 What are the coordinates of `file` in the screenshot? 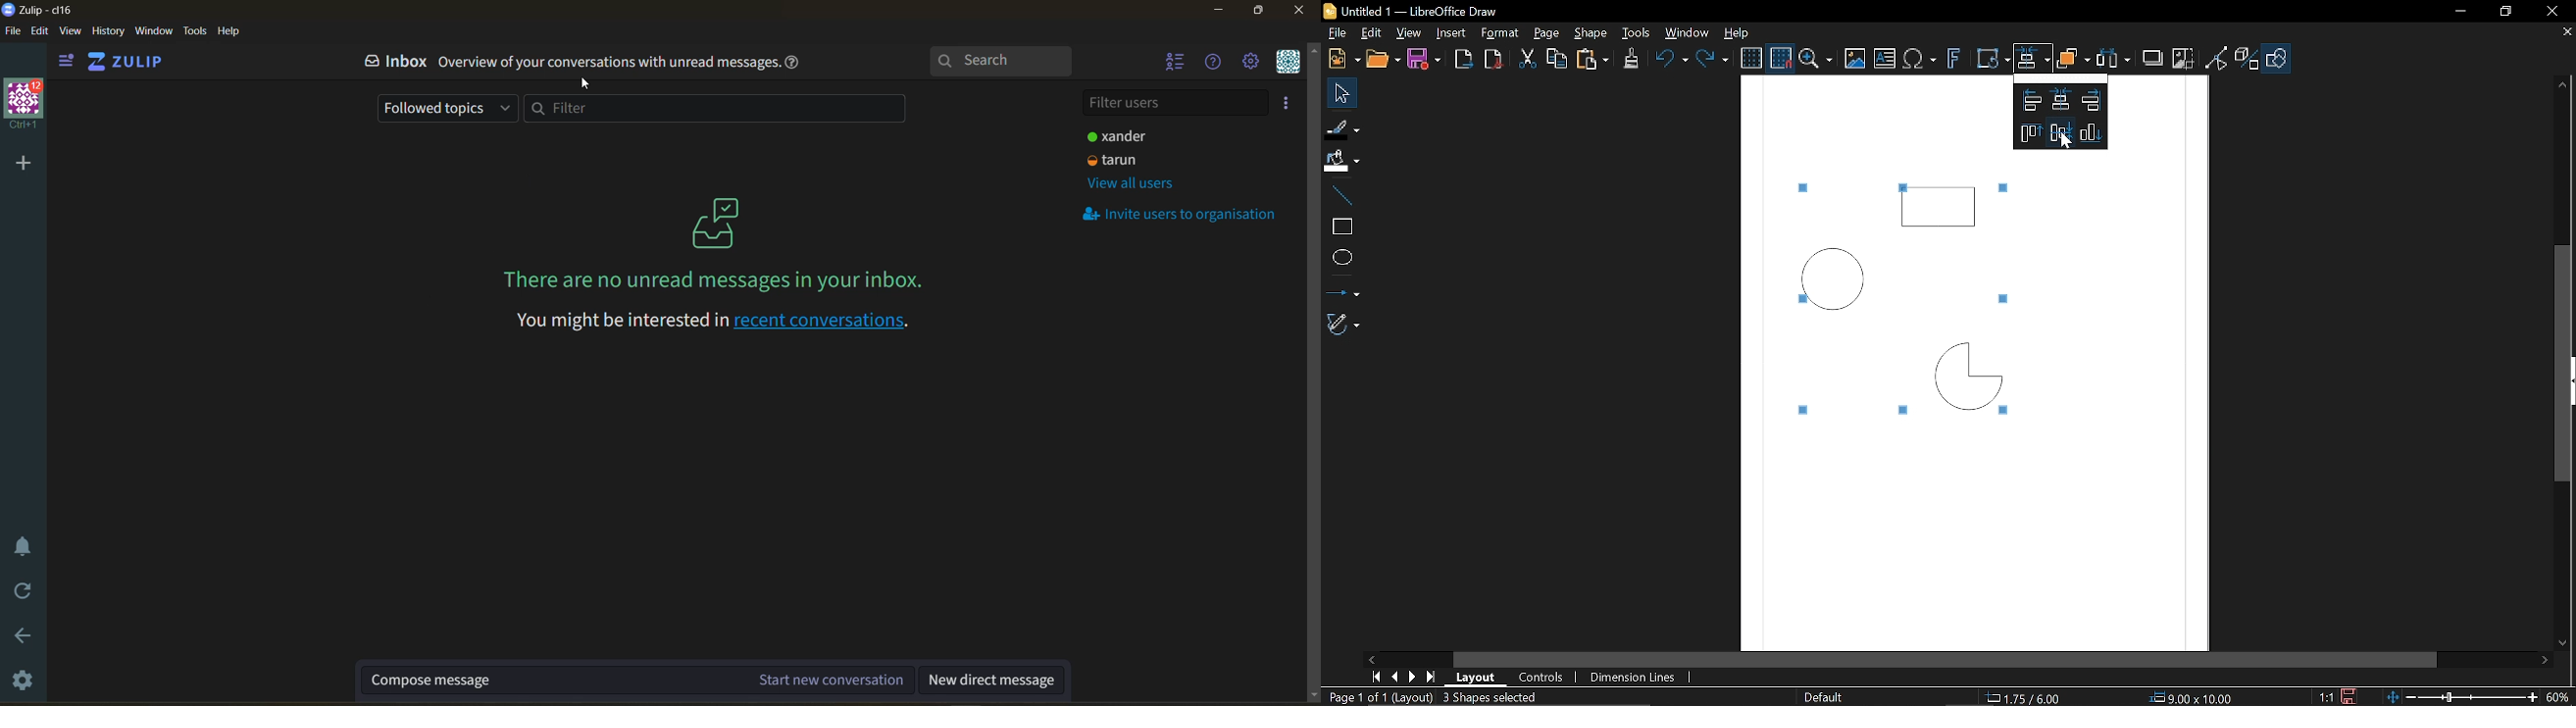 It's located at (15, 31).